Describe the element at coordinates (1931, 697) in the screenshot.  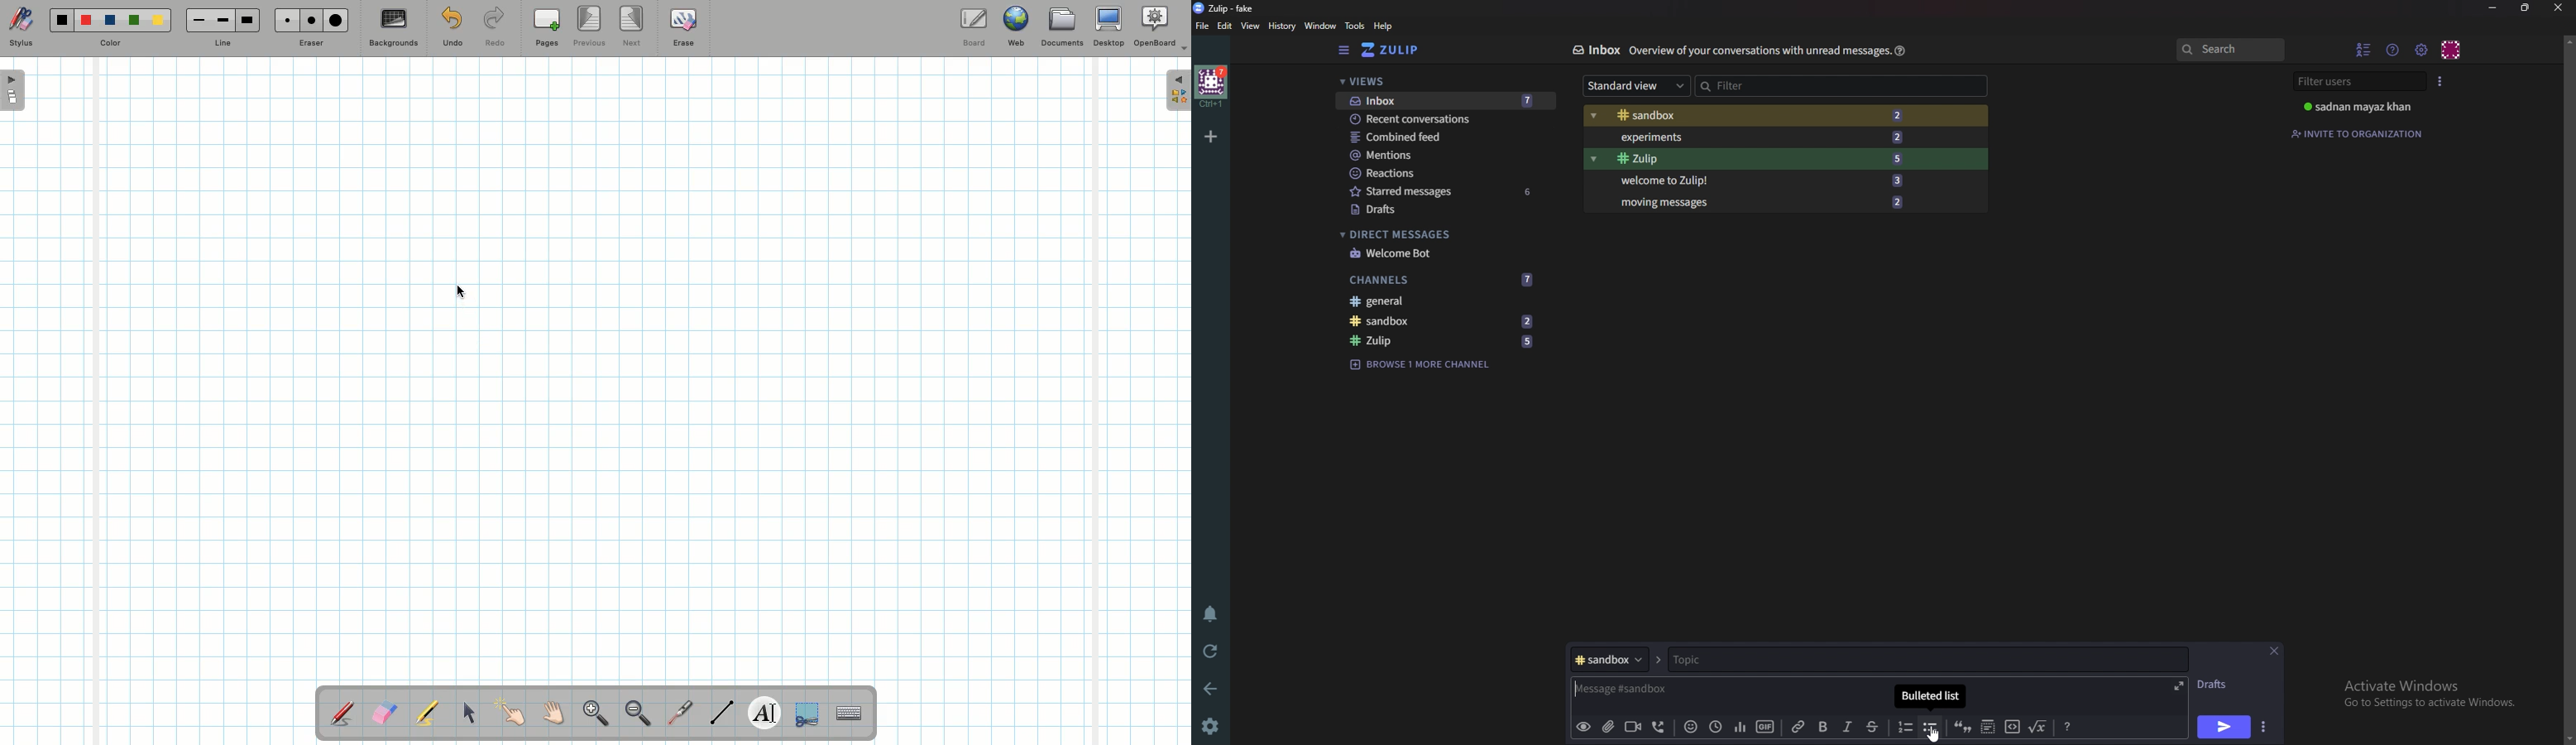
I see `Tool tip` at that location.